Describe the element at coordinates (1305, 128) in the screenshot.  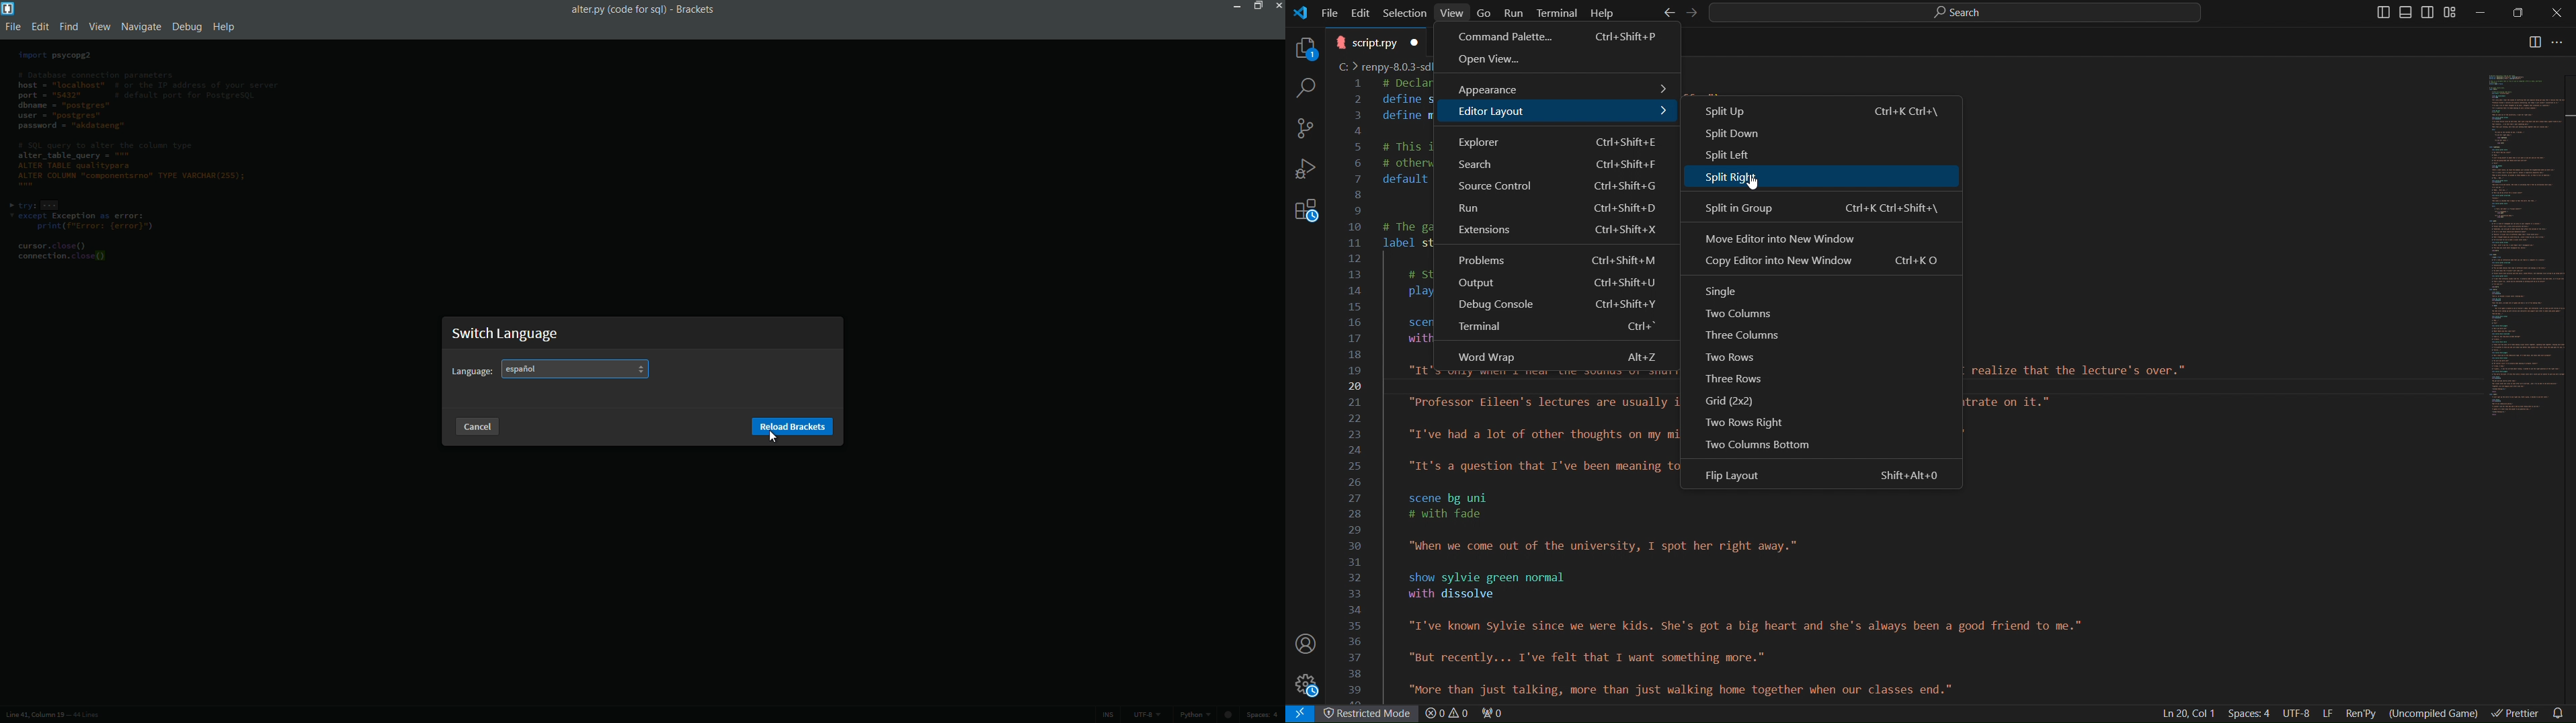
I see `Source Control` at that location.